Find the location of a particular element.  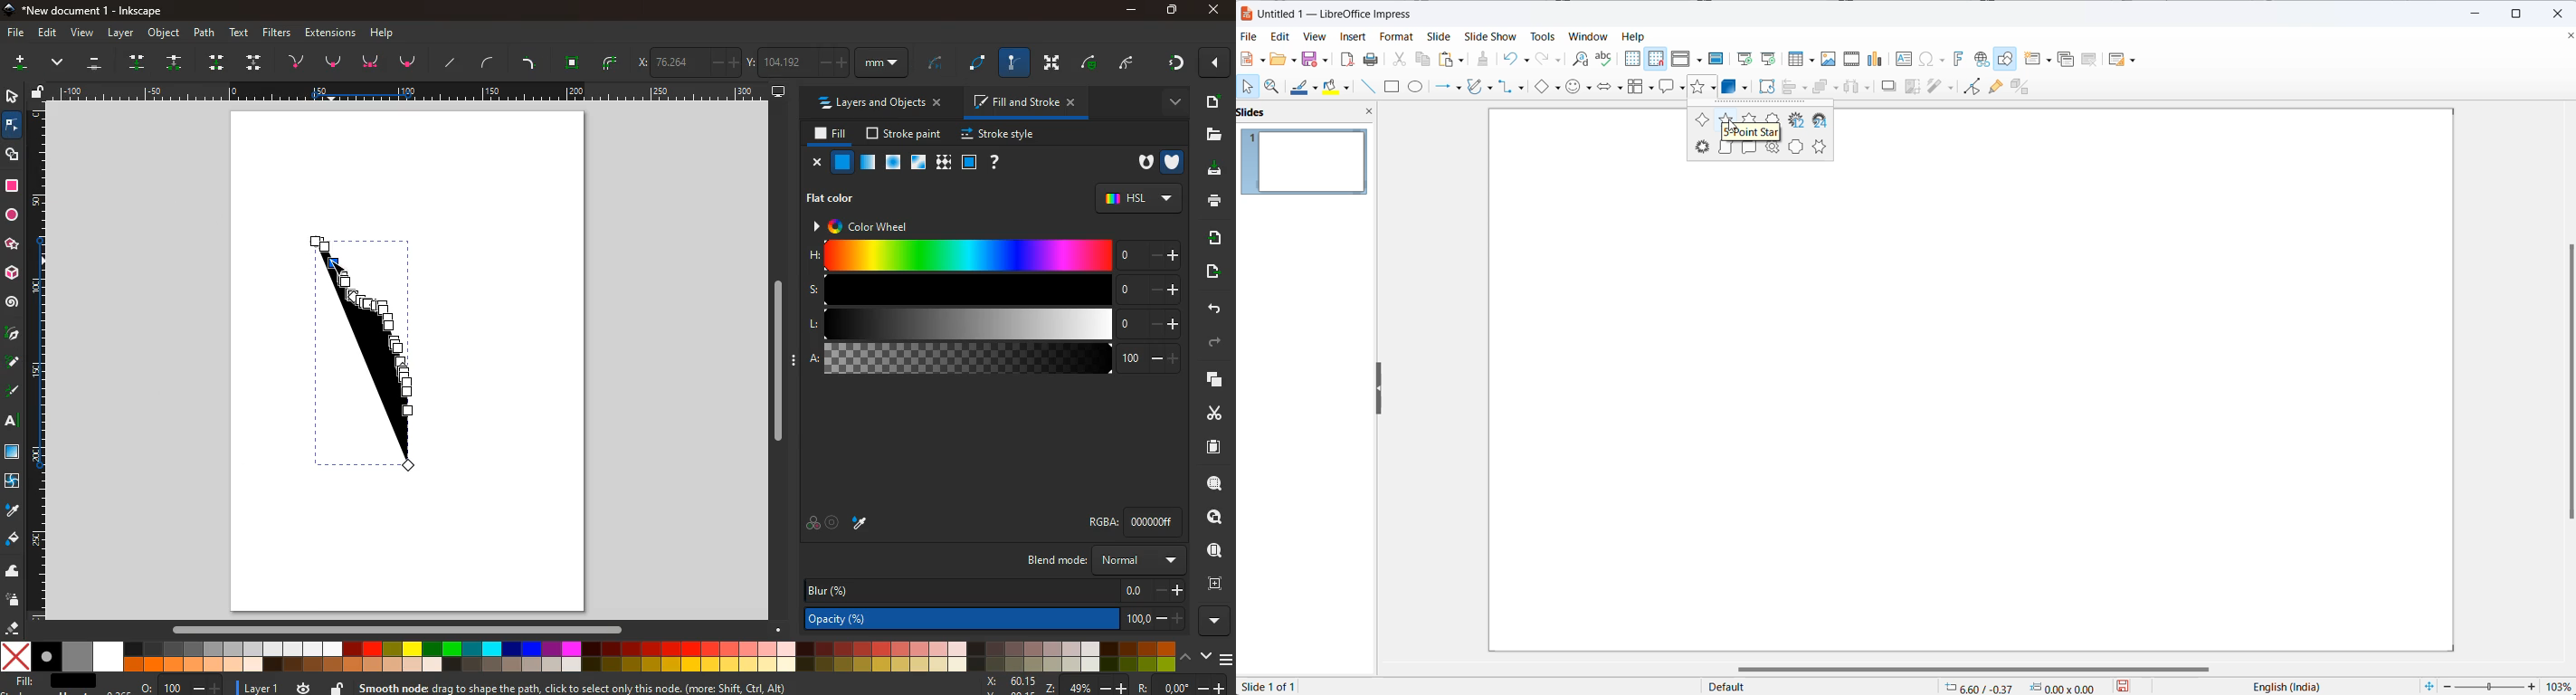

frame is located at coordinates (968, 162).